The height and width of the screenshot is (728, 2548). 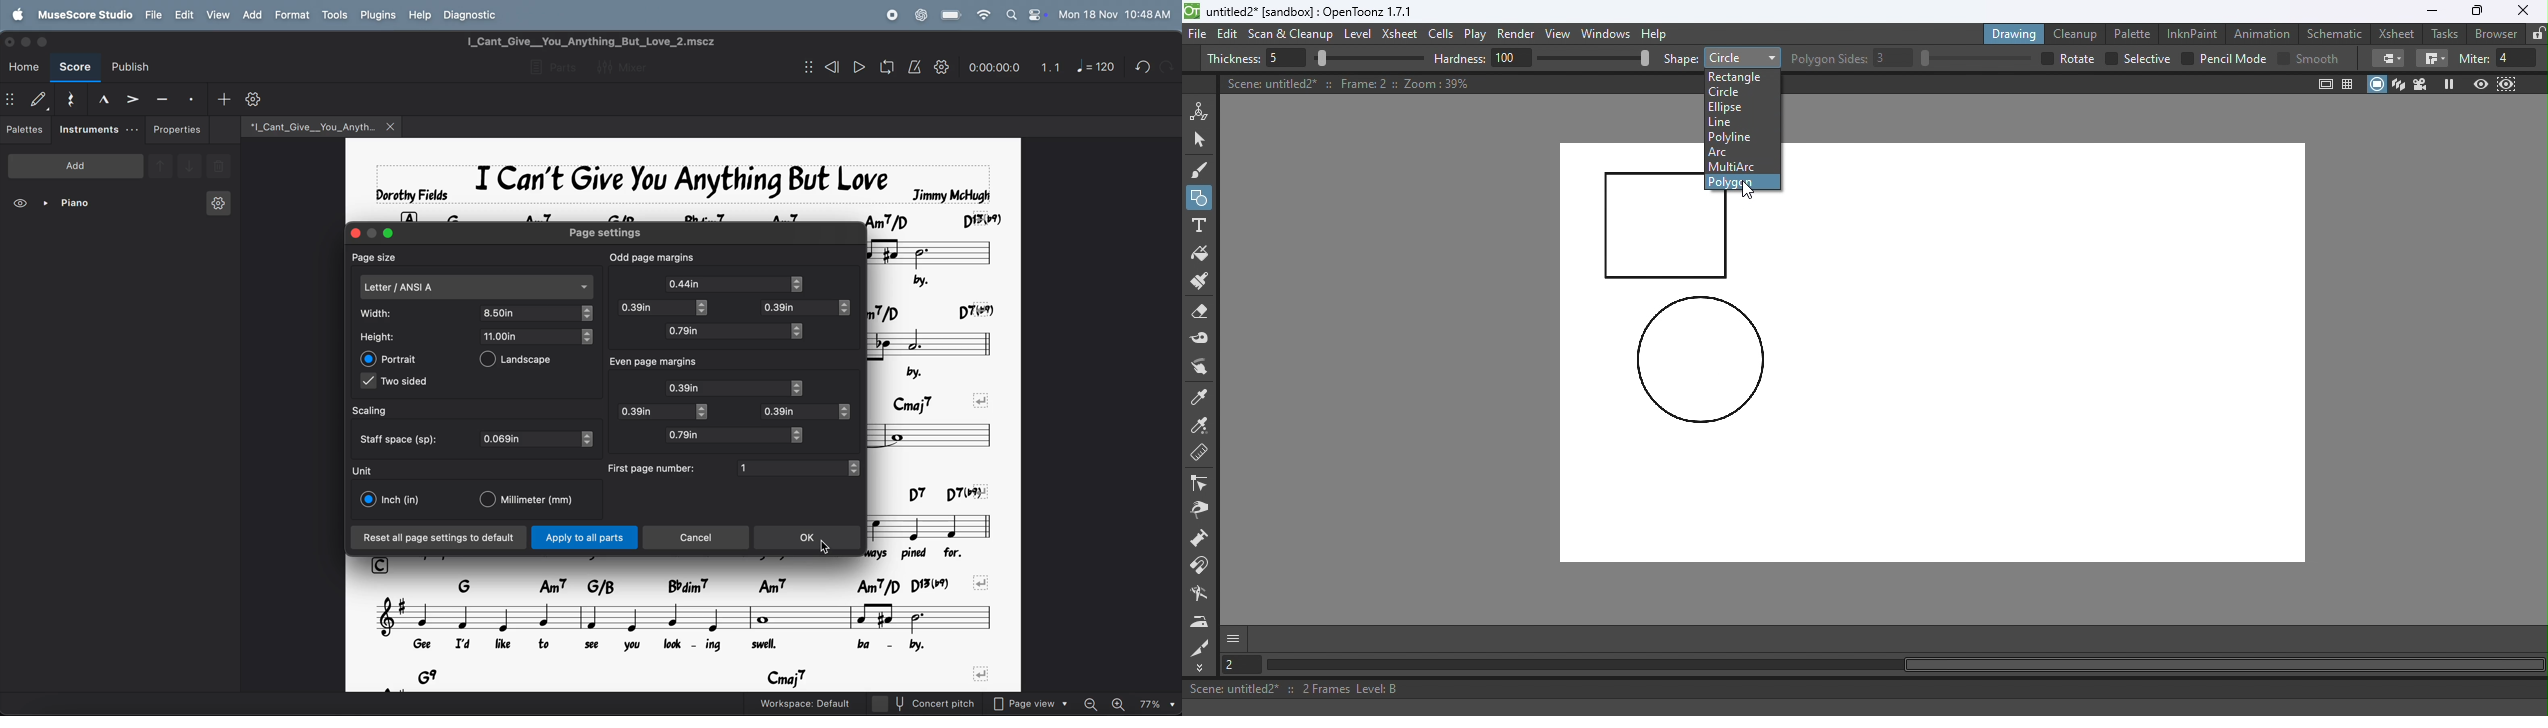 What do you see at coordinates (1203, 340) in the screenshot?
I see `Tape tool` at bounding box center [1203, 340].